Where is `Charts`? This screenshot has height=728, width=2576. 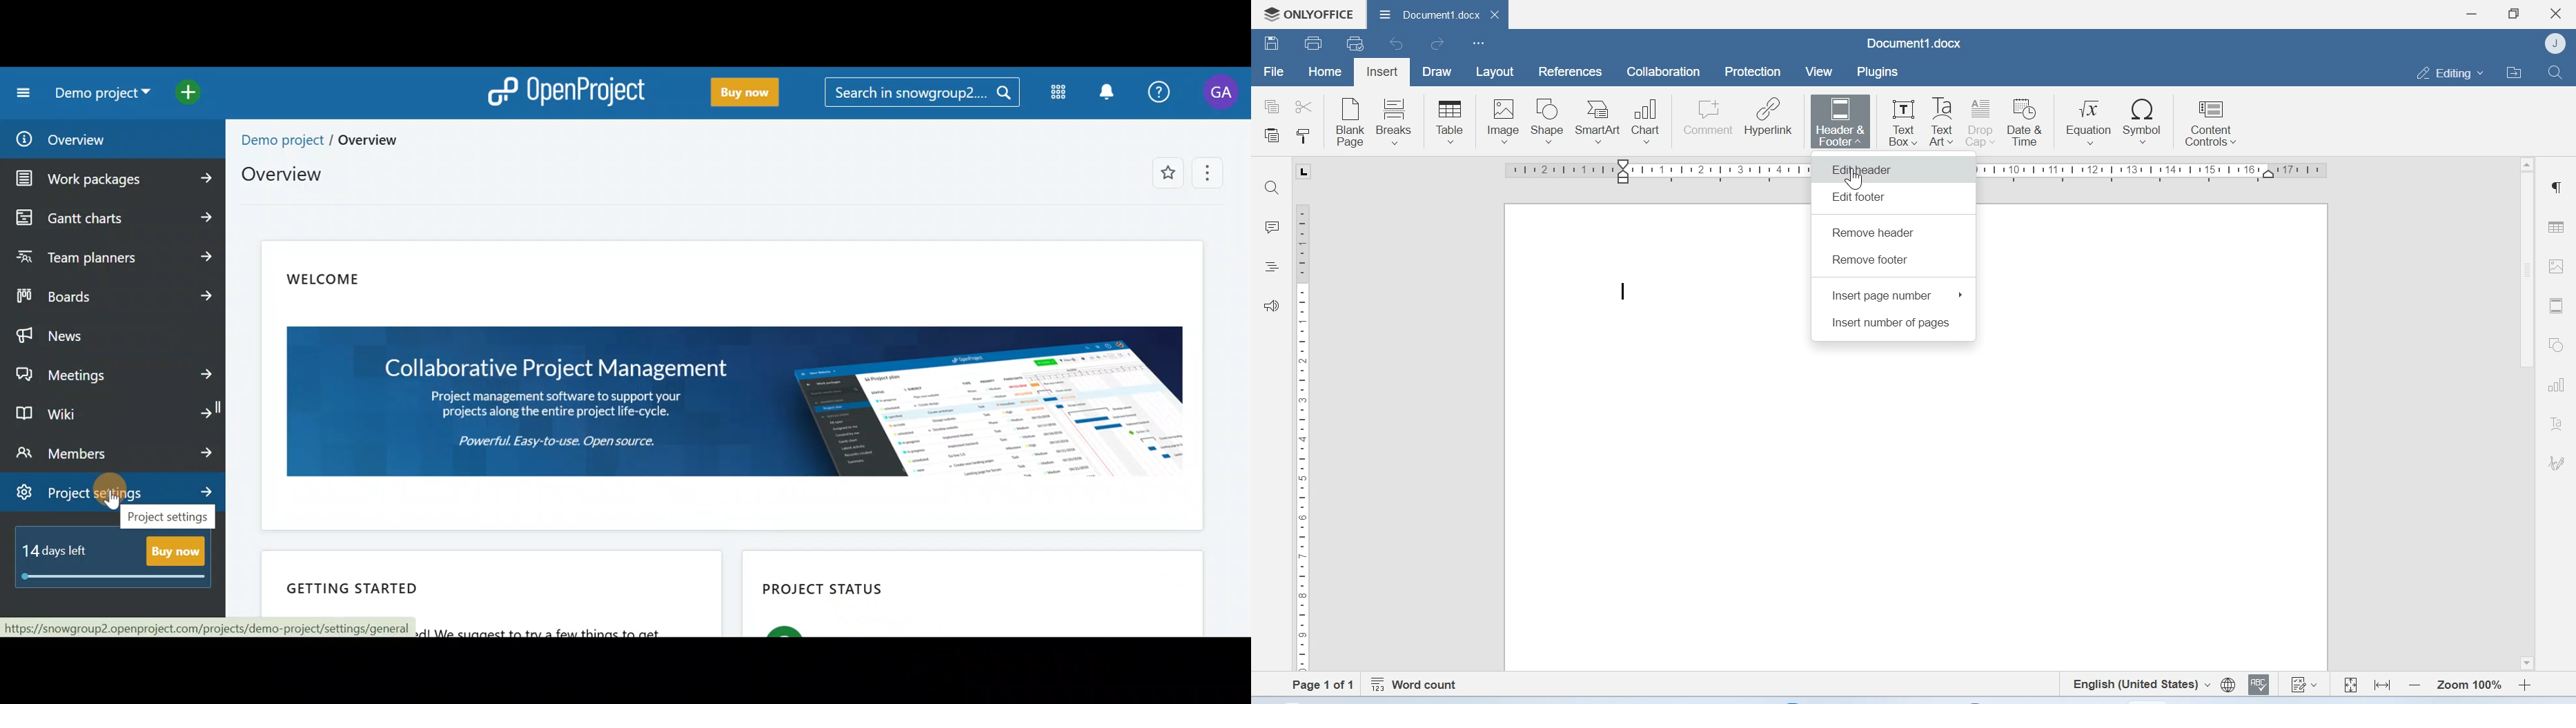 Charts is located at coordinates (2555, 386).